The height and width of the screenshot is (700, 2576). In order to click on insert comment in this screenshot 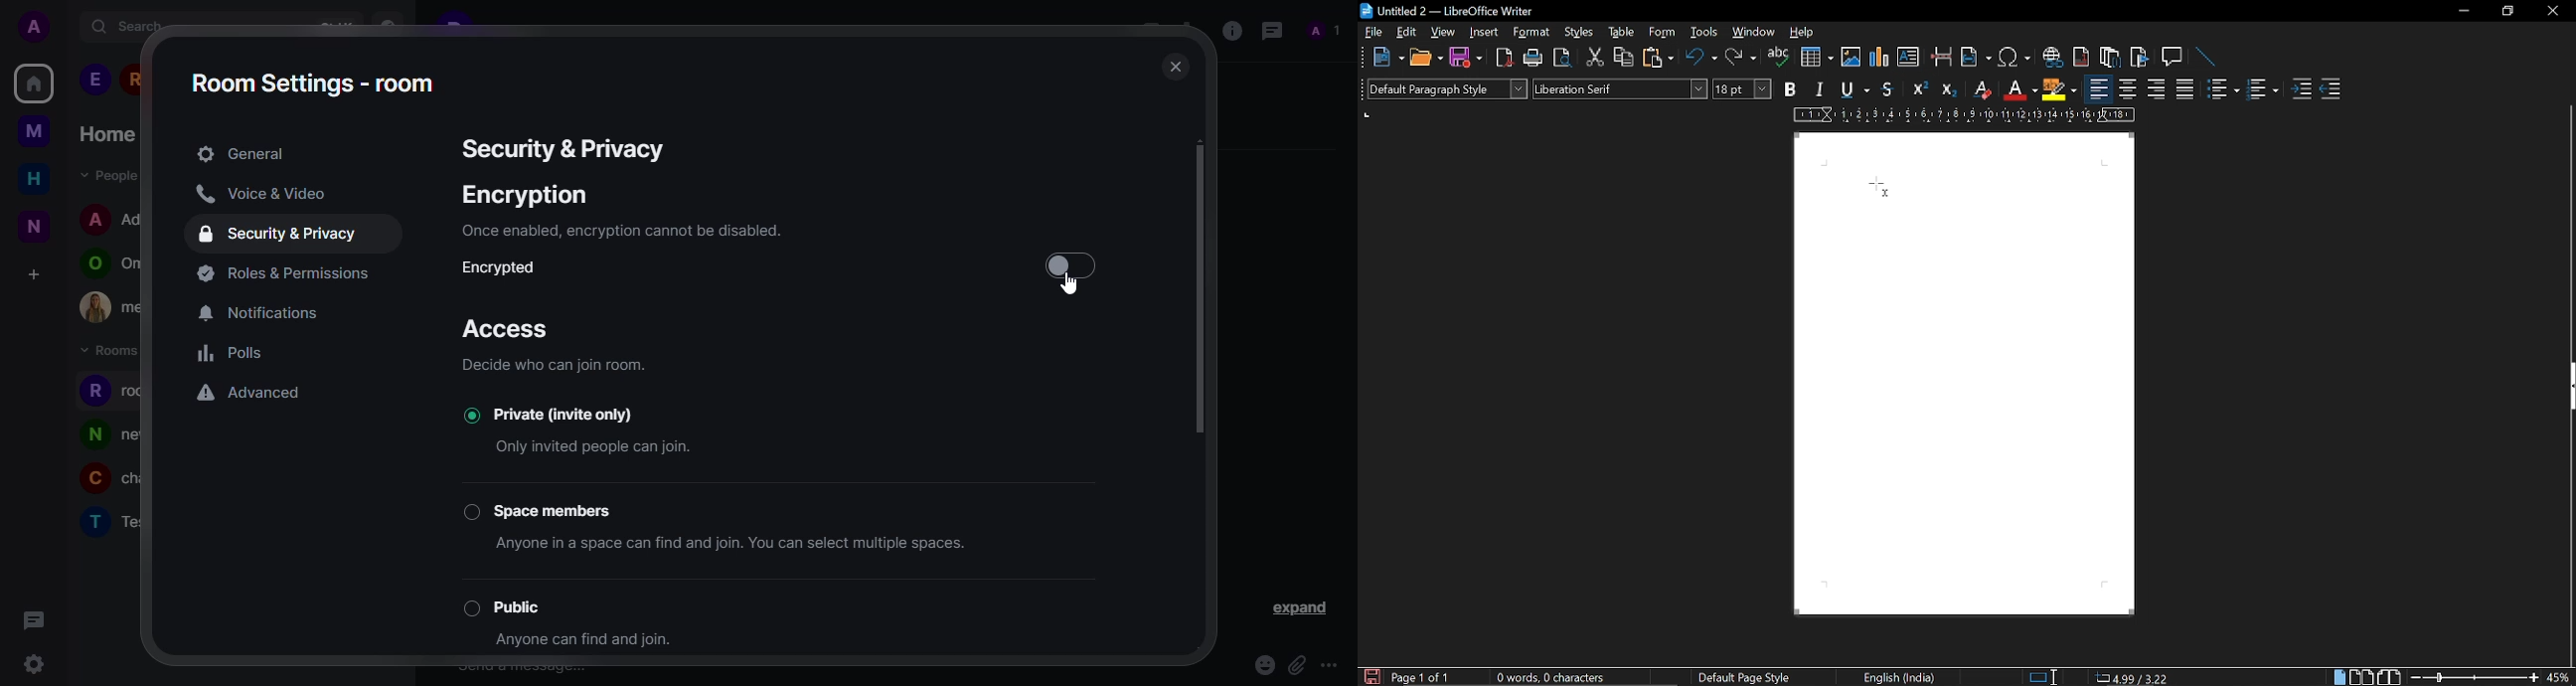, I will do `click(2173, 56)`.